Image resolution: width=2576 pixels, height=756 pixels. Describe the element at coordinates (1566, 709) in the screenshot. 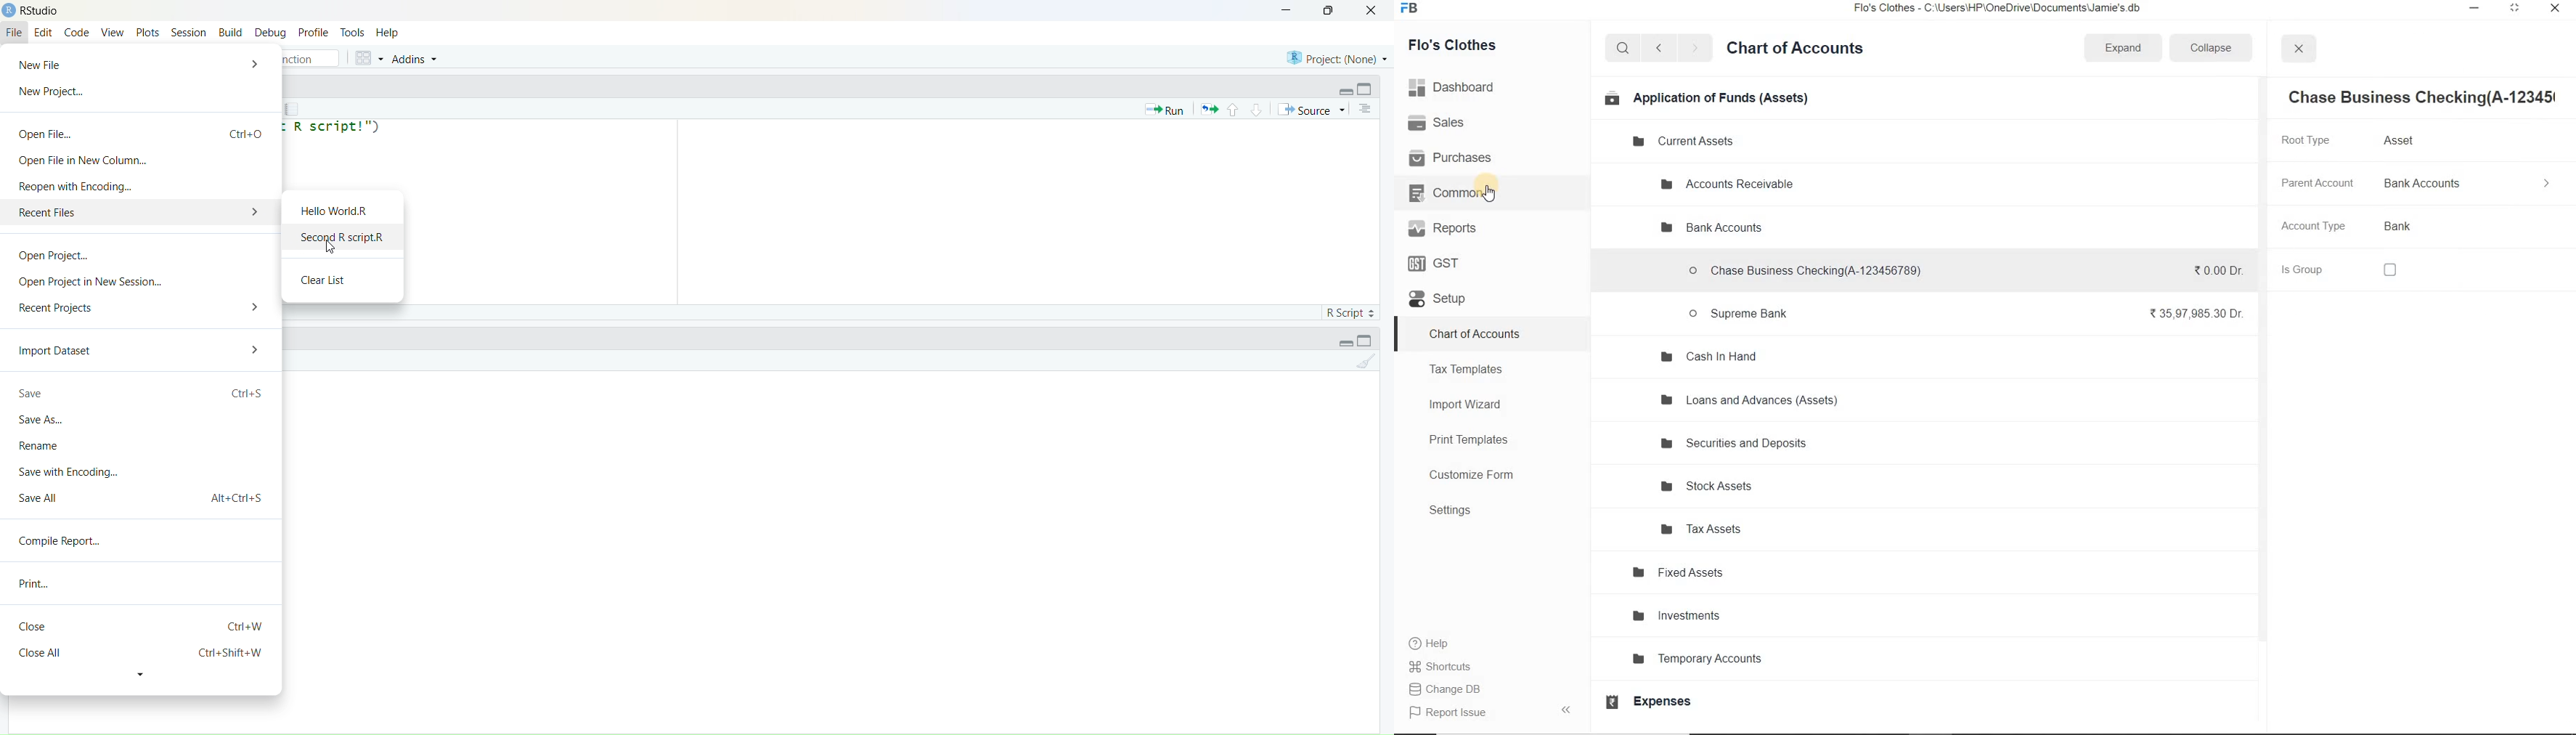

I see `Collpase` at that location.